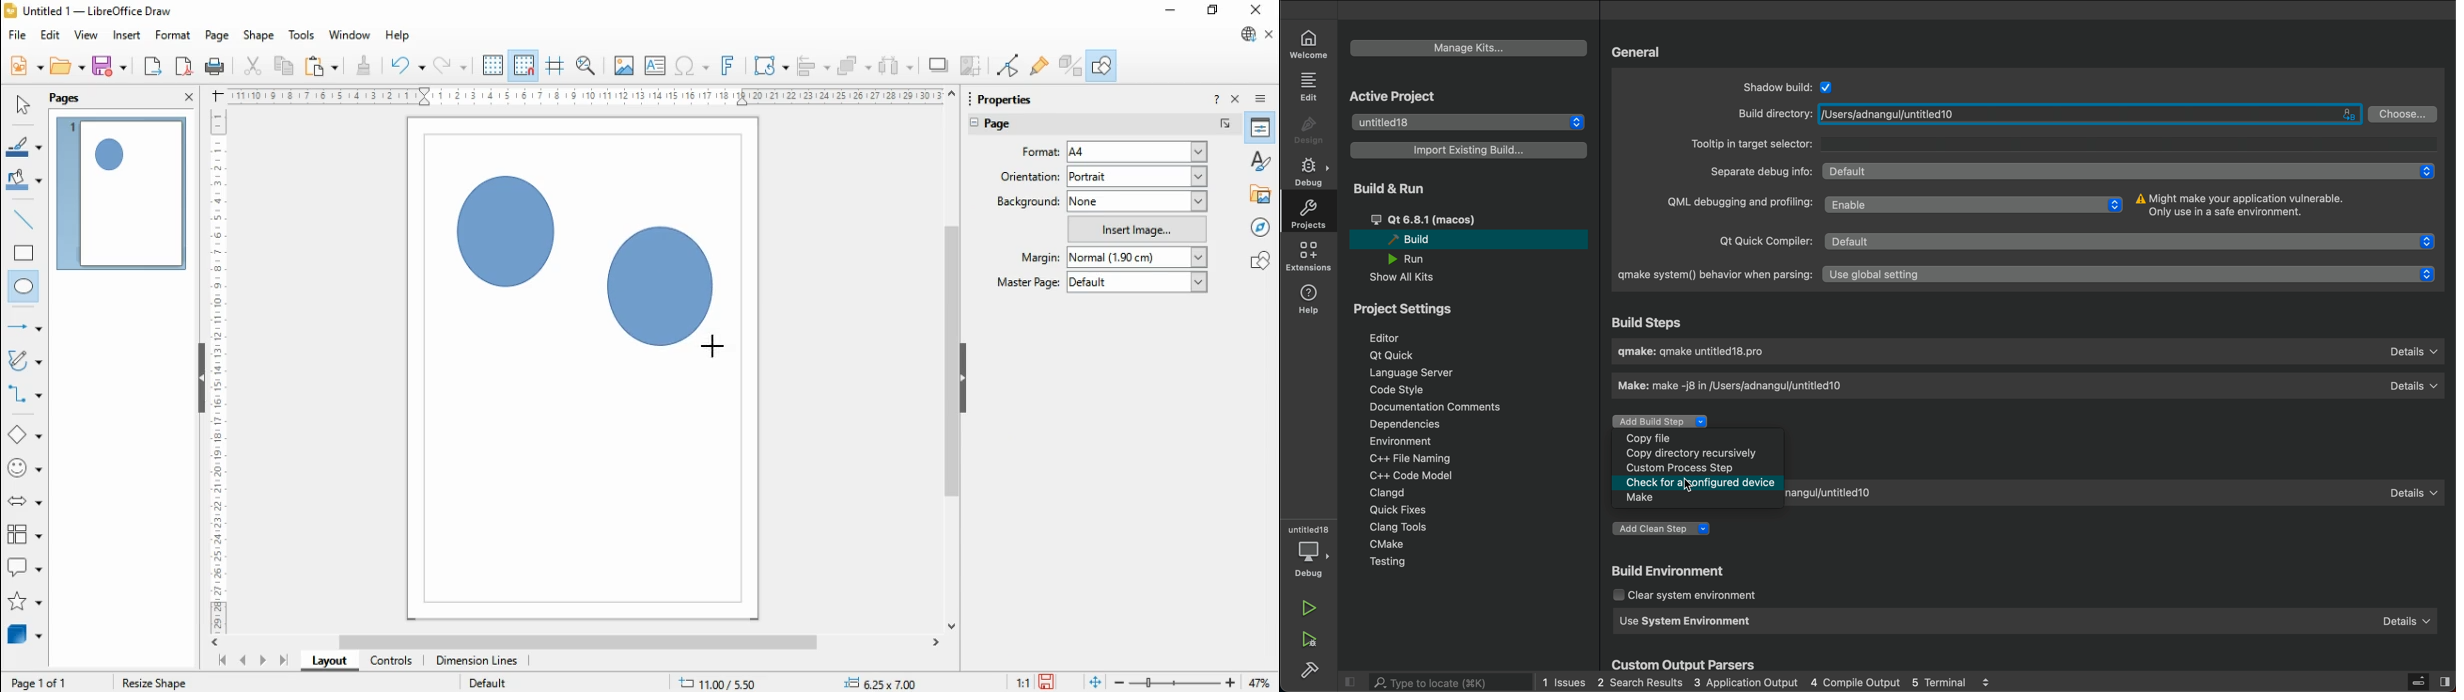  I want to click on connectors, so click(25, 394).